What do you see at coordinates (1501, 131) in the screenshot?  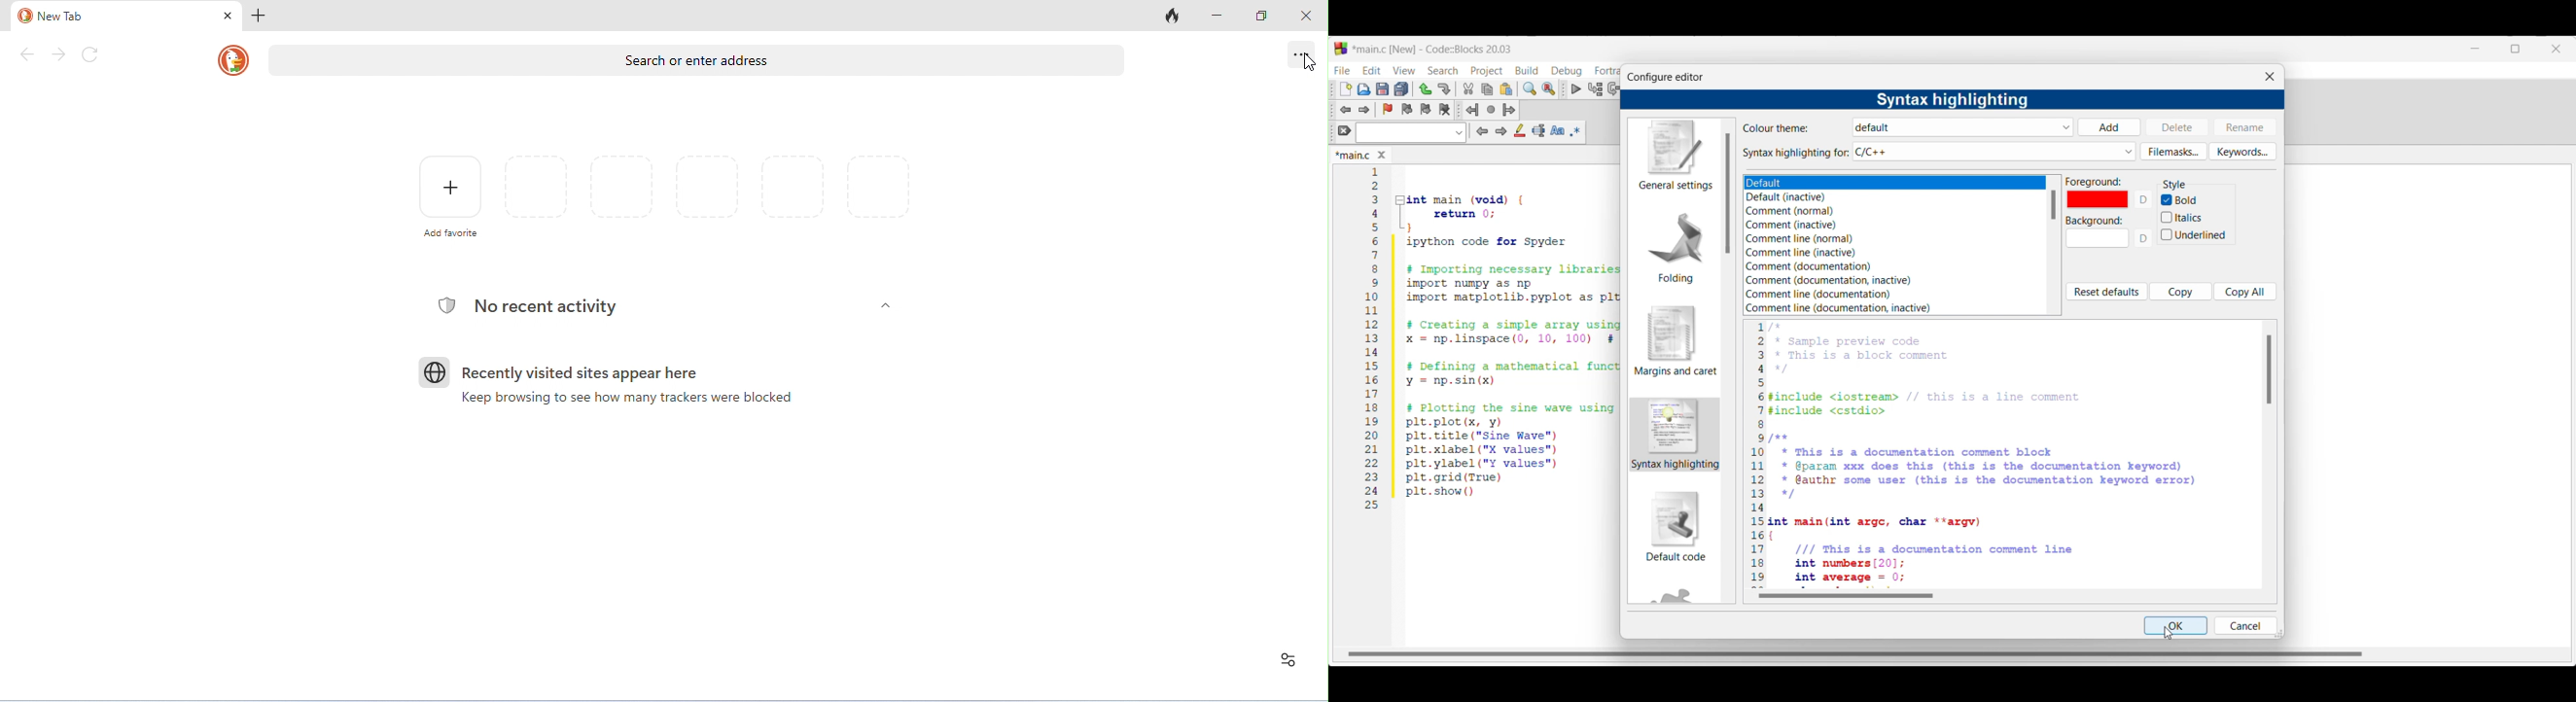 I see `Next` at bounding box center [1501, 131].